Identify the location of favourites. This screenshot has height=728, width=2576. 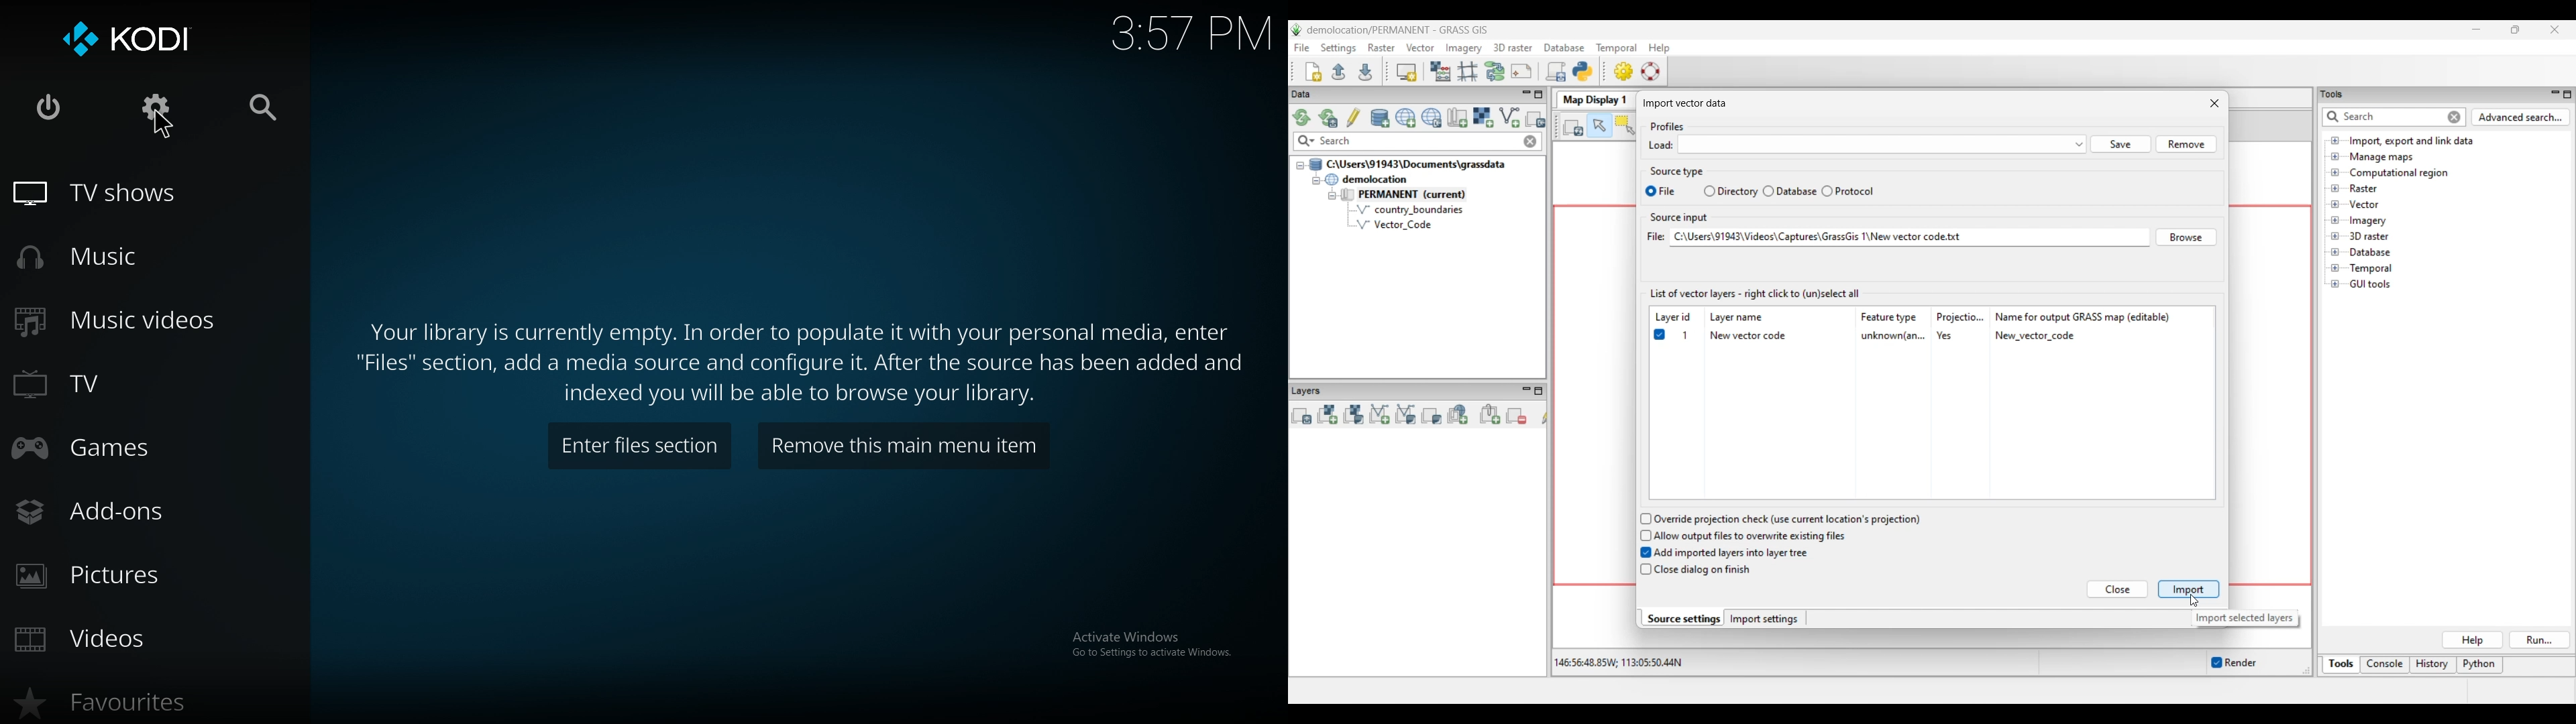
(129, 703).